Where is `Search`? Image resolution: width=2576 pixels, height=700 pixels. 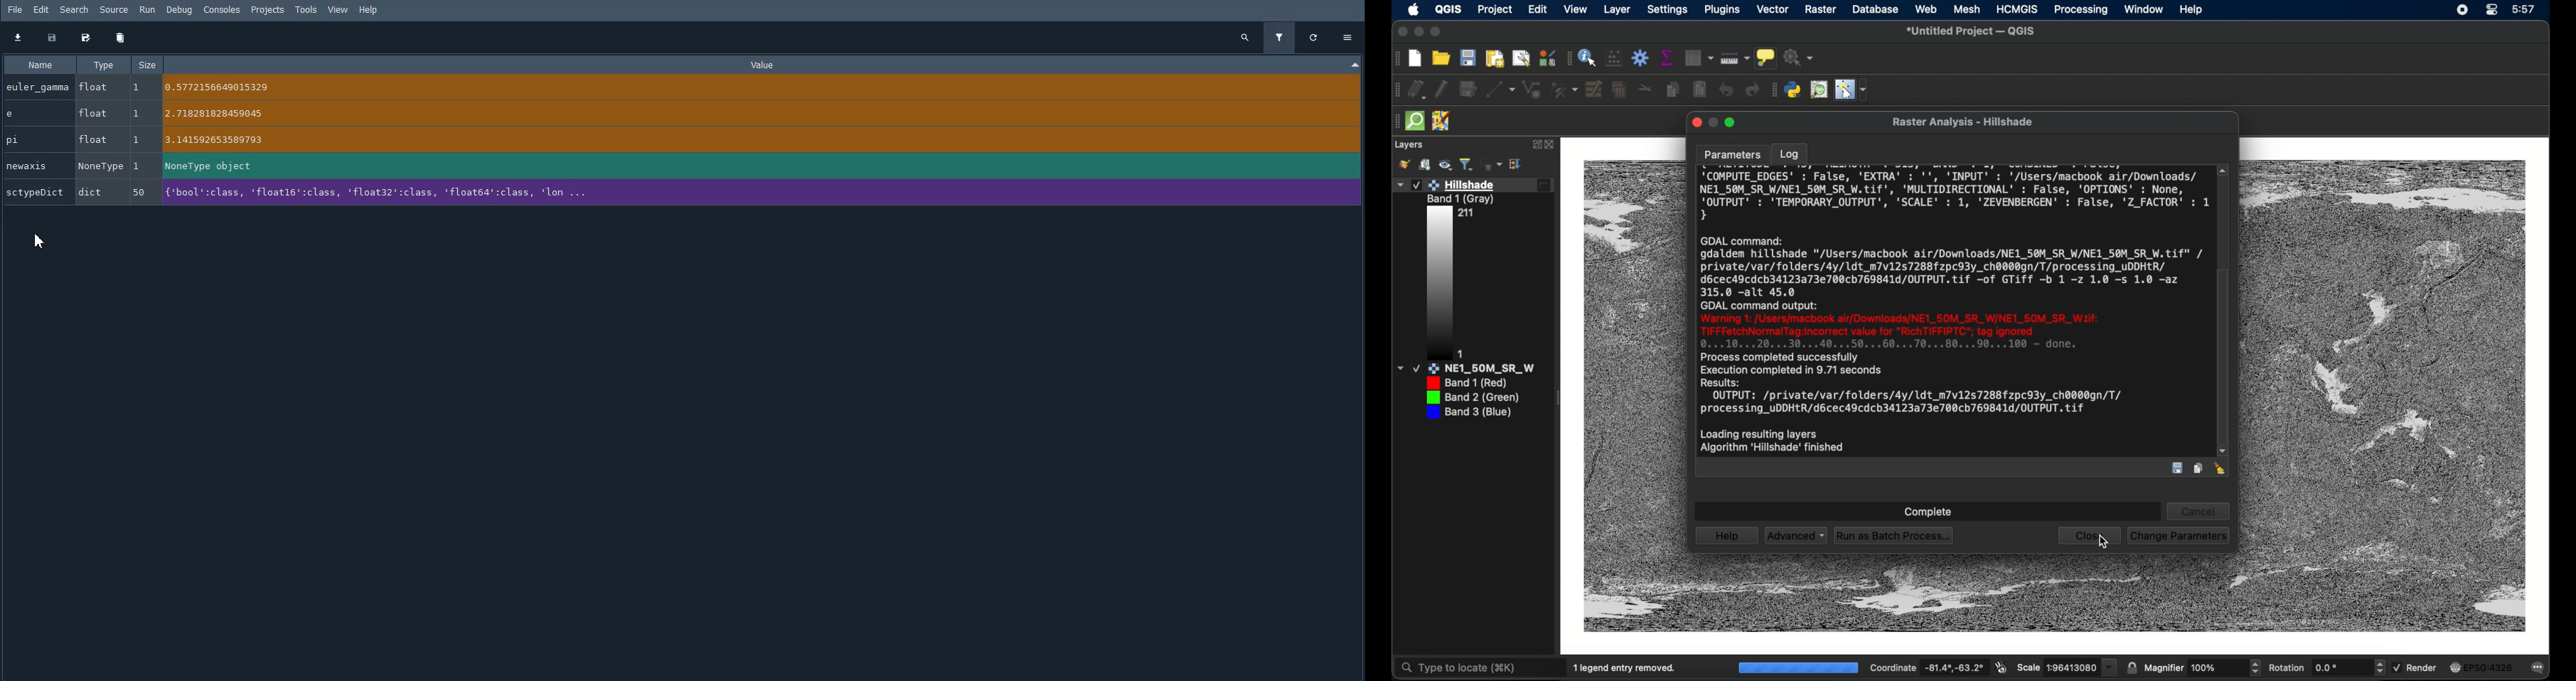 Search is located at coordinates (75, 9).